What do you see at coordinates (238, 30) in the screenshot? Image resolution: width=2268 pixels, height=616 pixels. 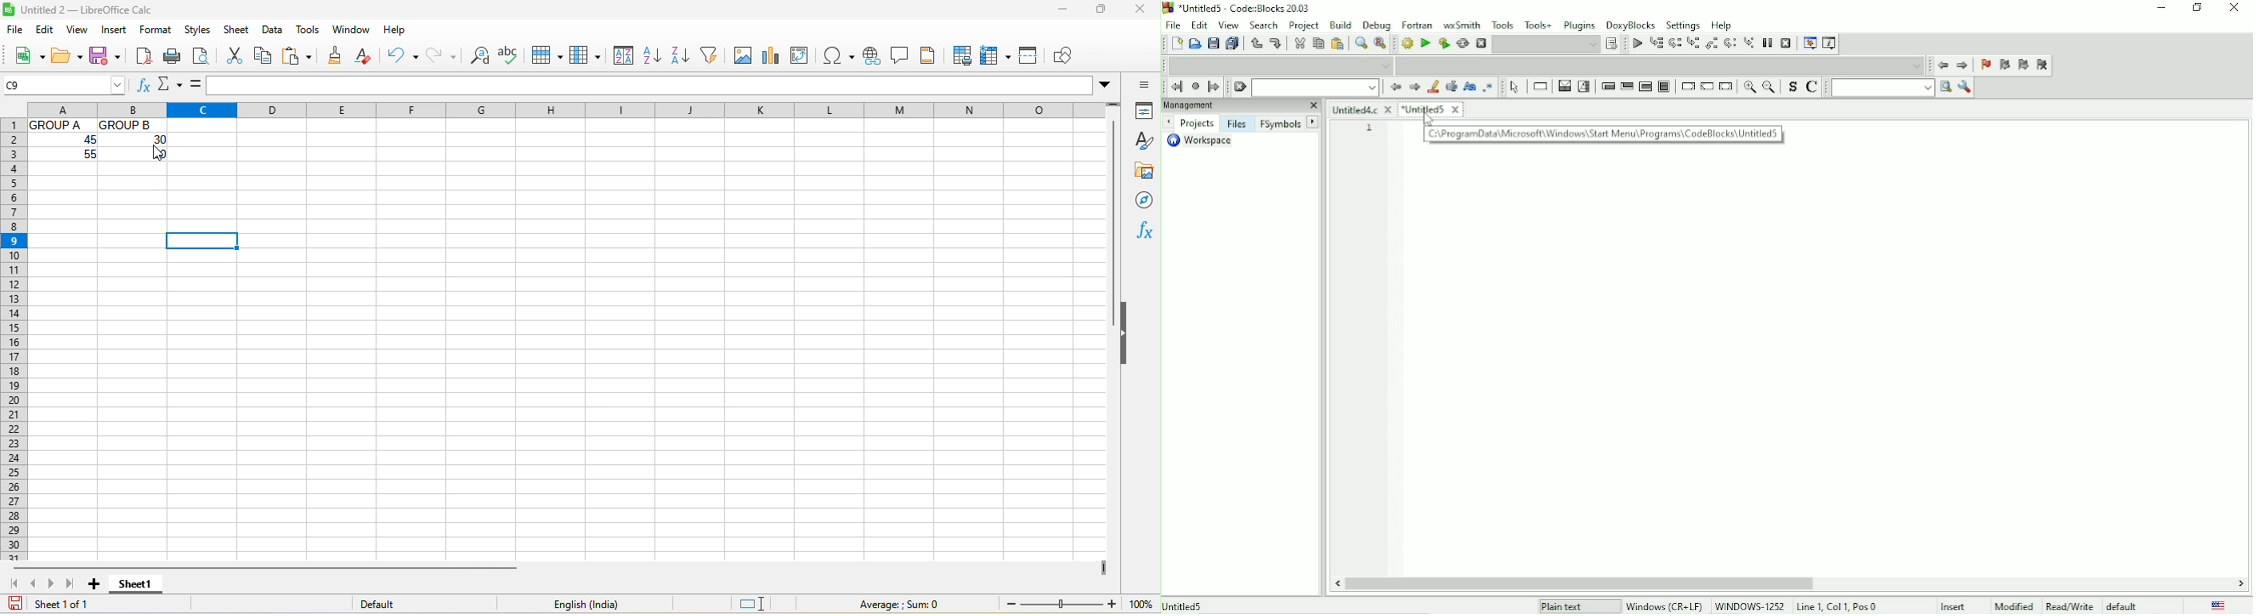 I see `sheet` at bounding box center [238, 30].